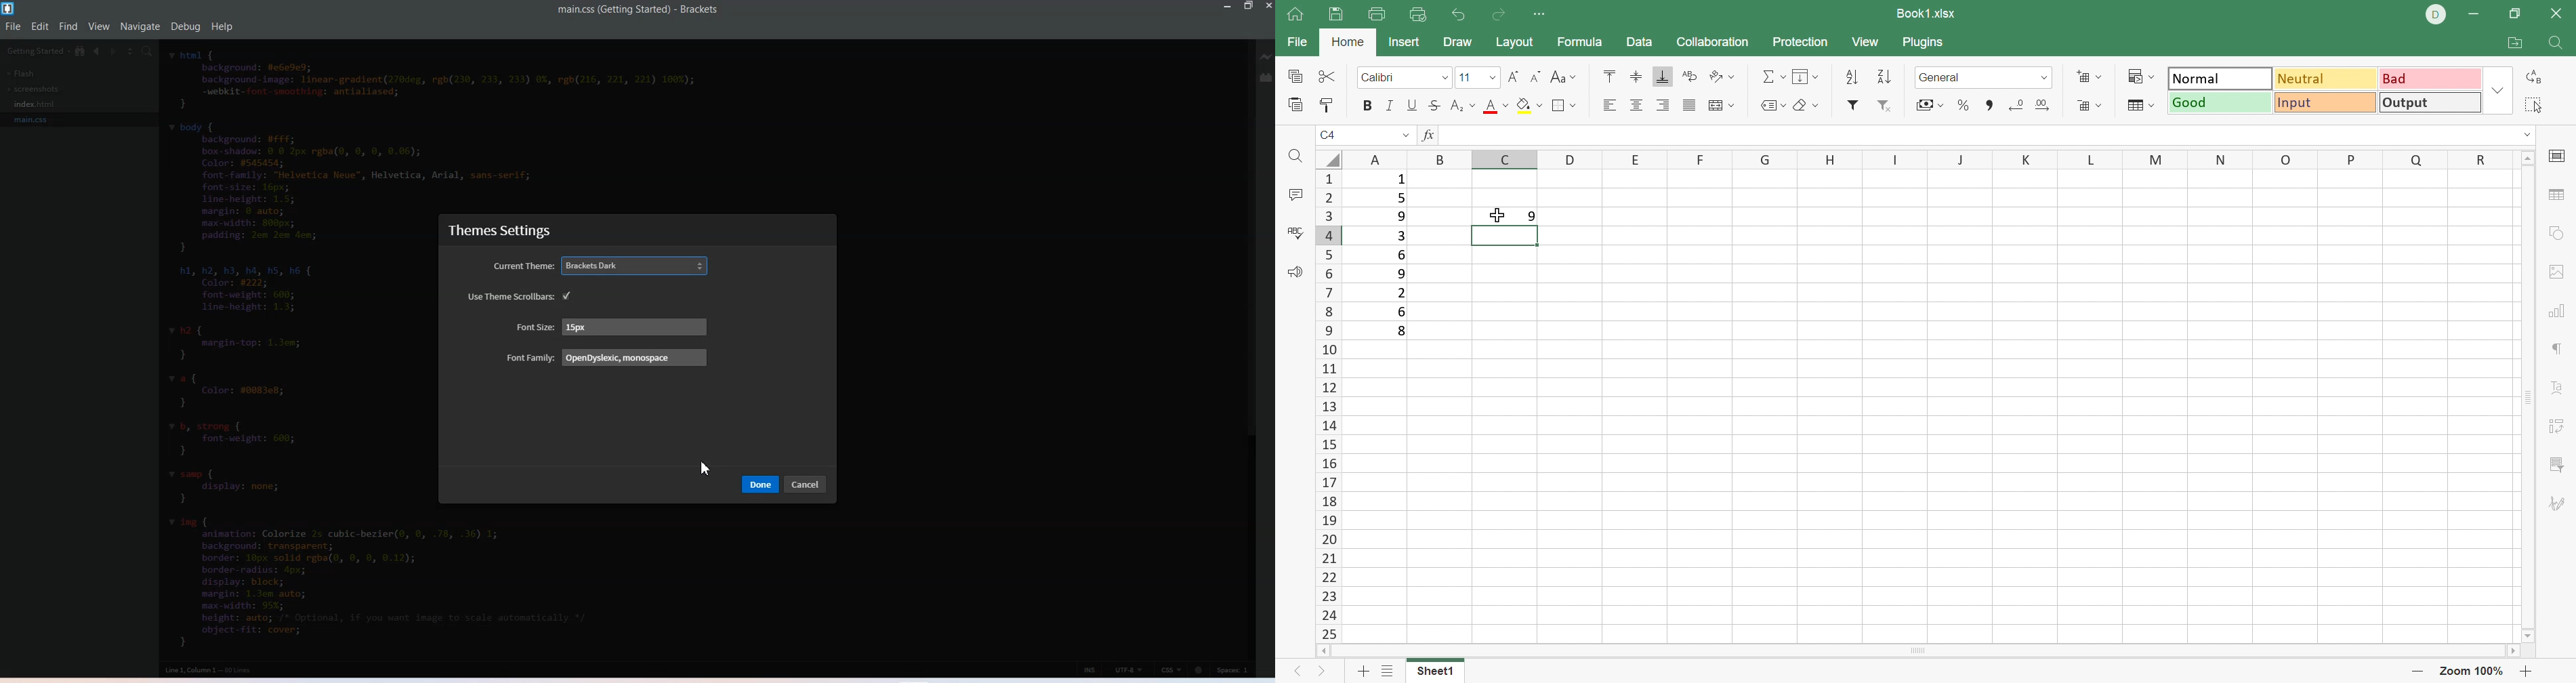  What do you see at coordinates (1724, 79) in the screenshot?
I see `Orientation` at bounding box center [1724, 79].